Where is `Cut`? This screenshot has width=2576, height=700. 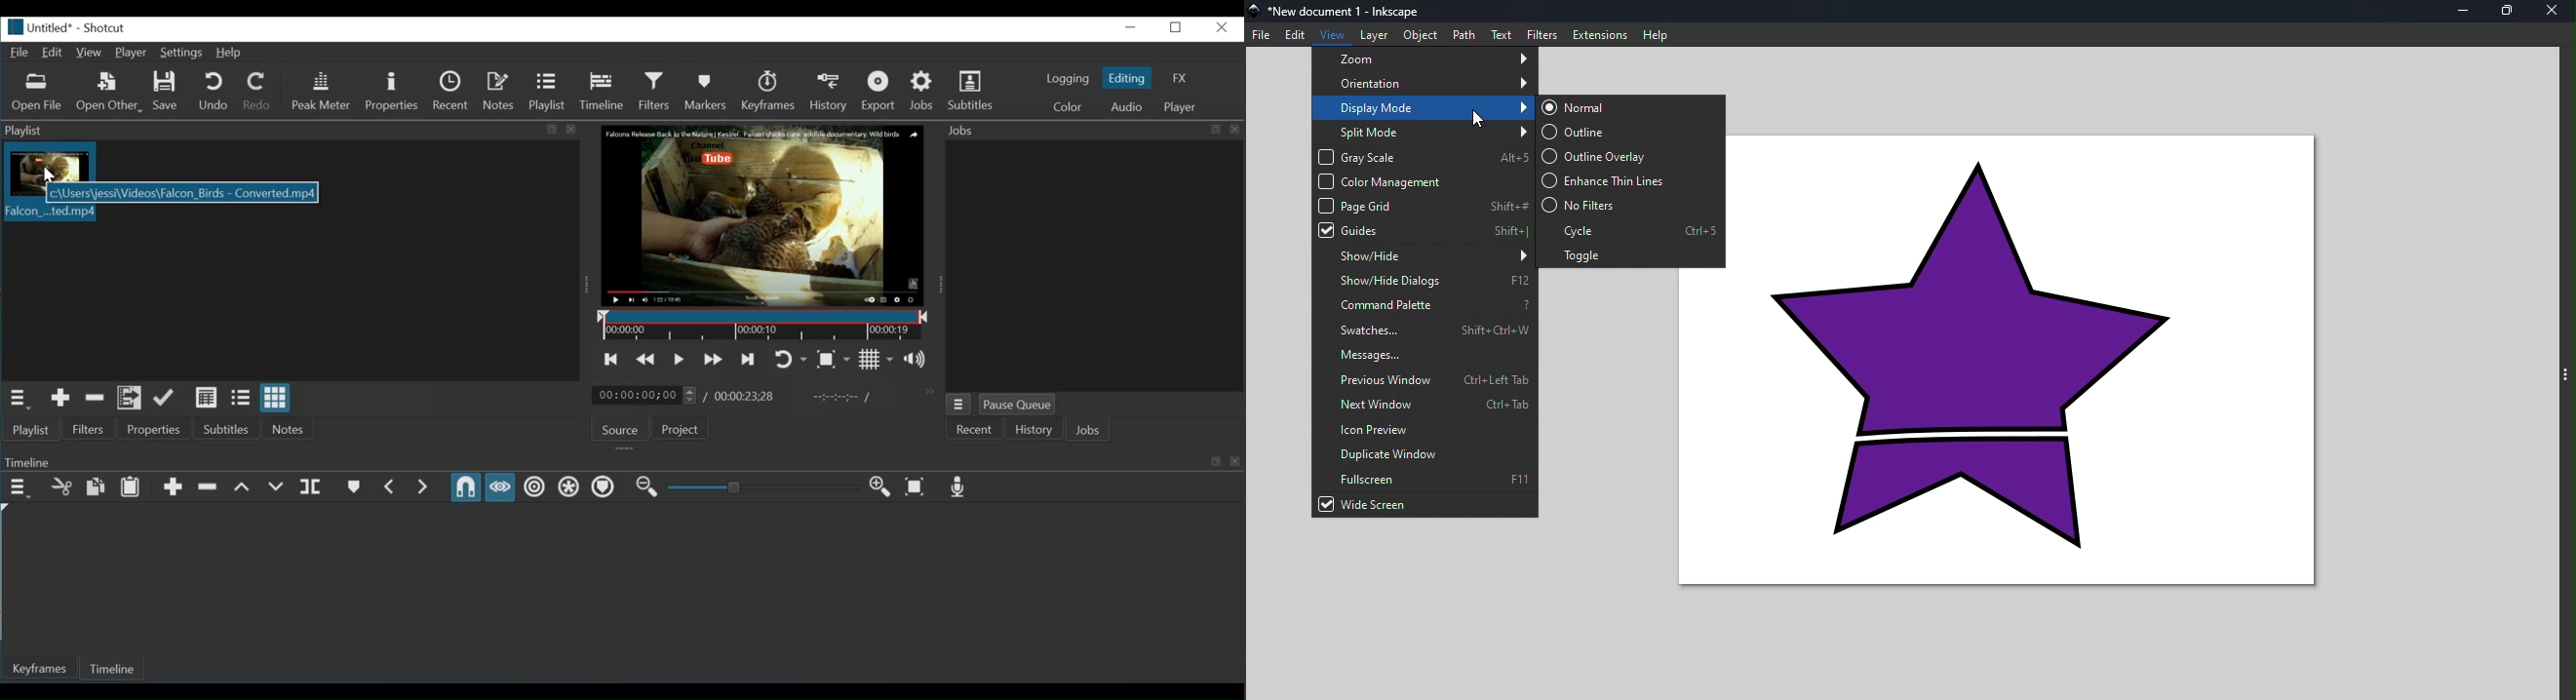 Cut is located at coordinates (62, 487).